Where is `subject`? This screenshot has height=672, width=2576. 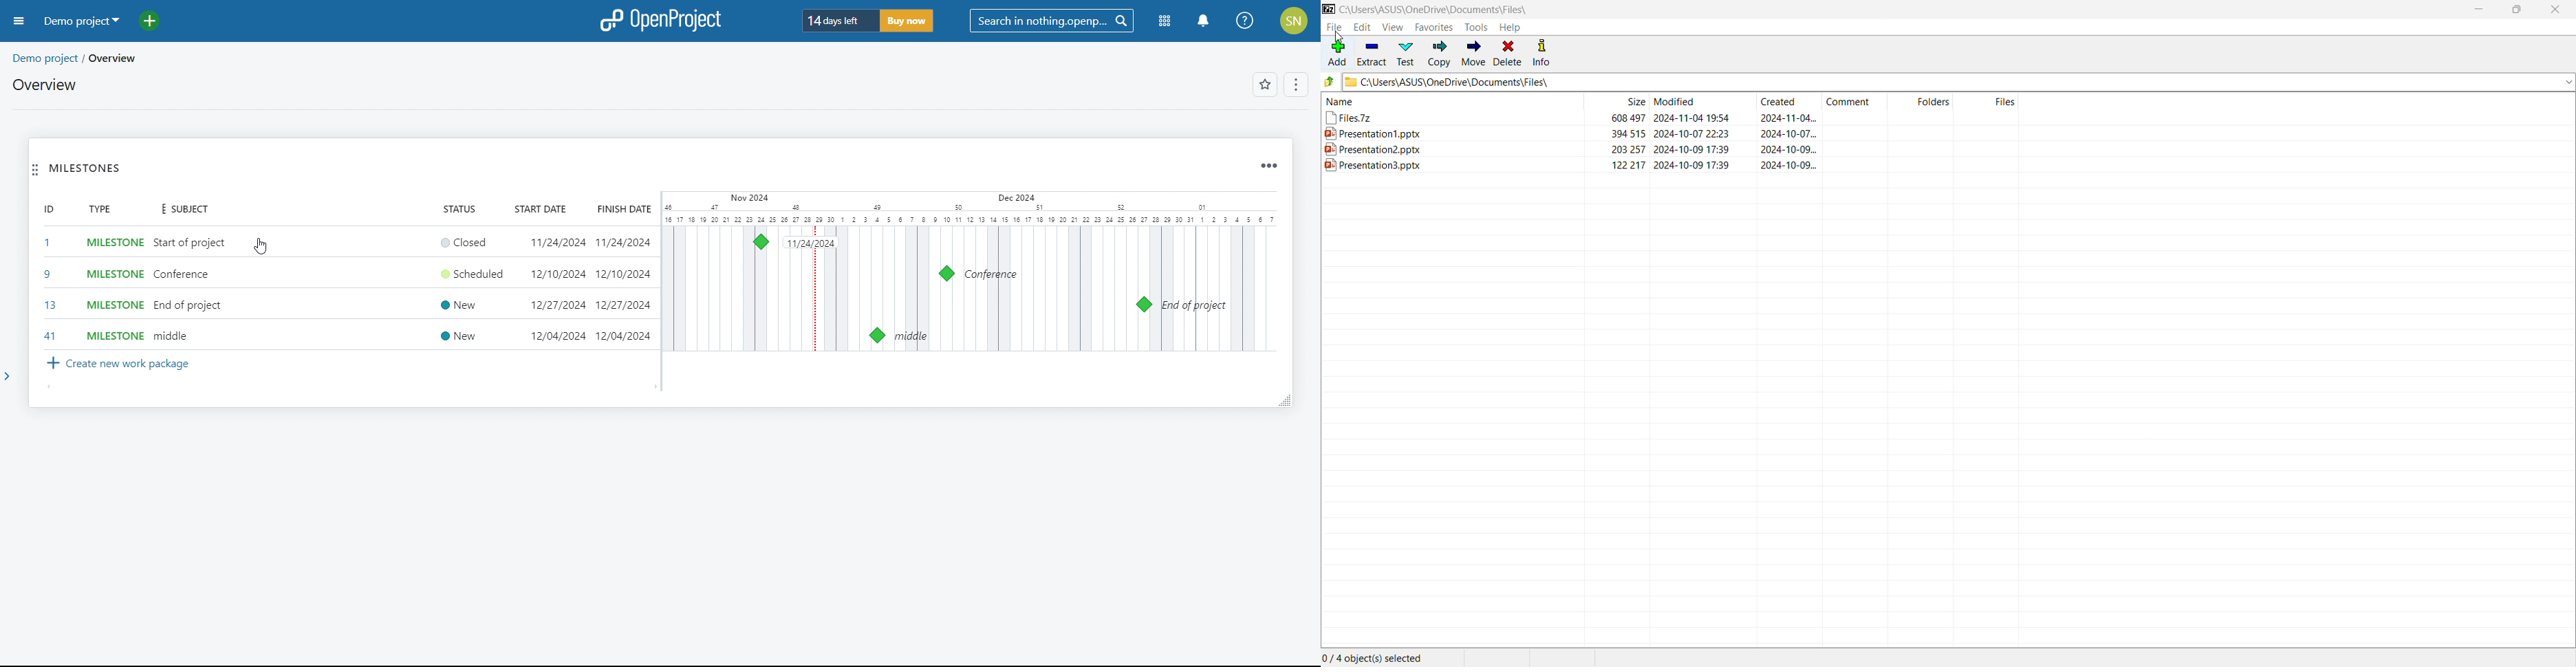
subject is located at coordinates (184, 209).